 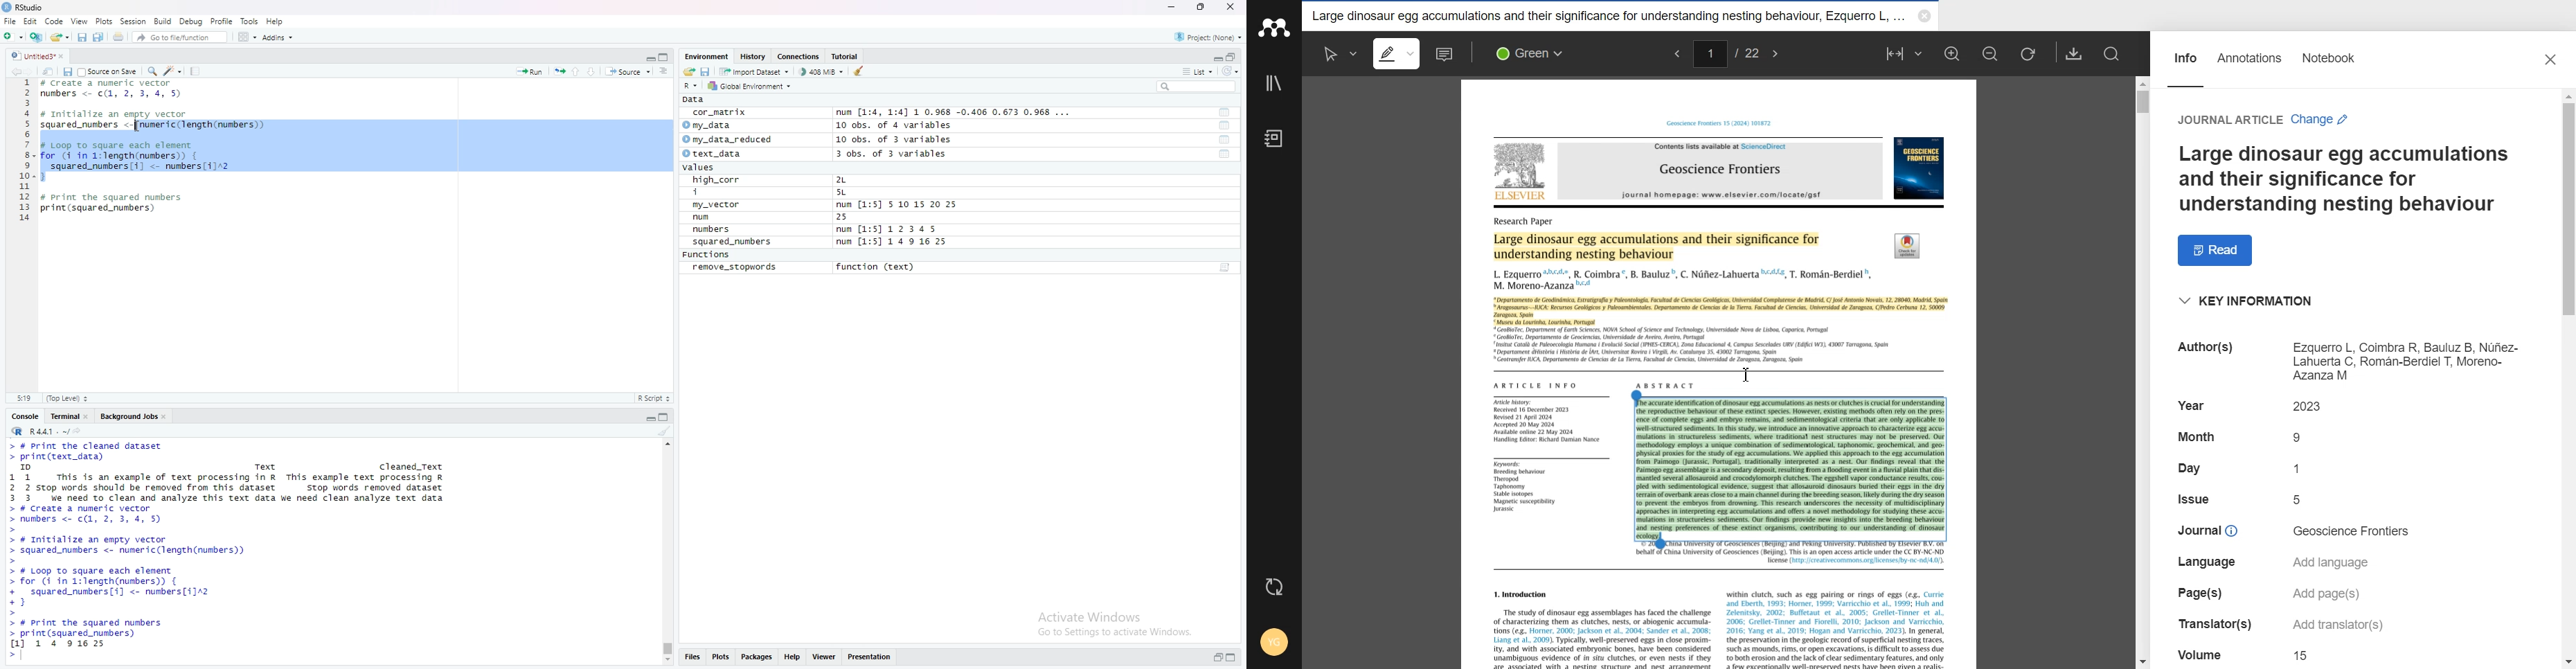 I want to click on Build, so click(x=164, y=21).